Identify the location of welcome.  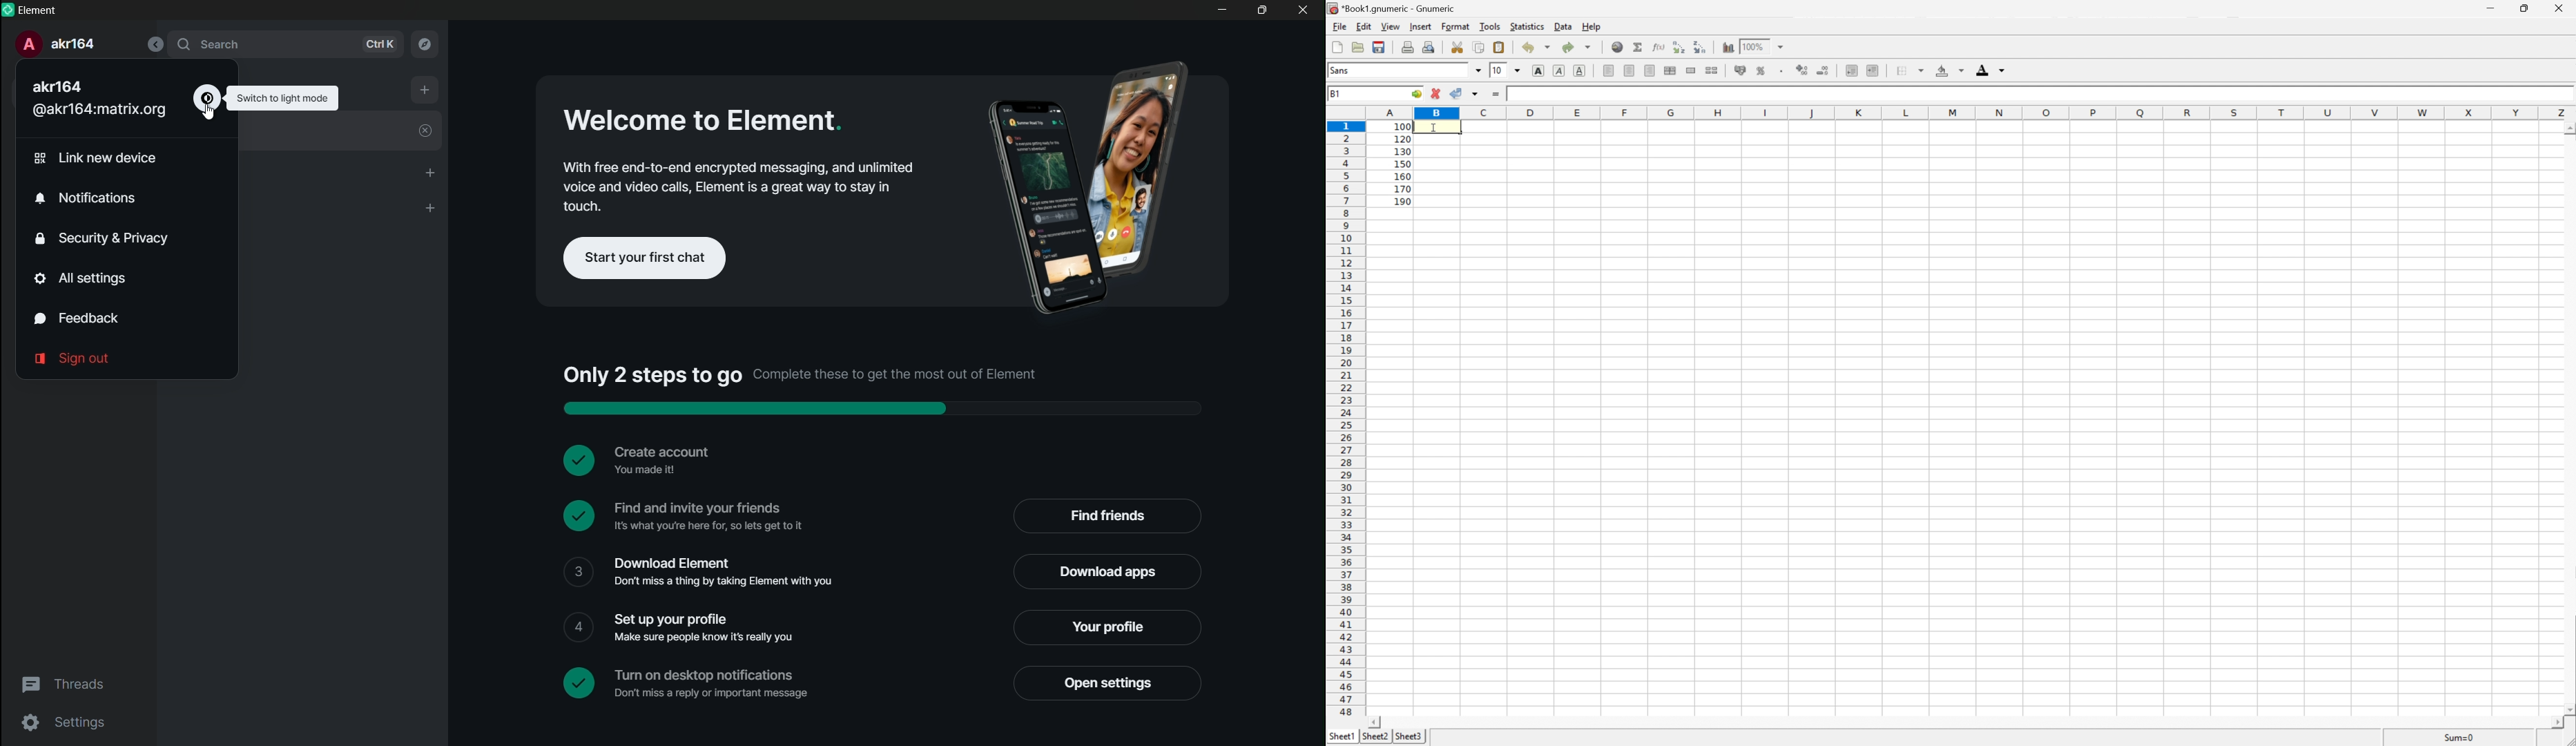
(322, 131).